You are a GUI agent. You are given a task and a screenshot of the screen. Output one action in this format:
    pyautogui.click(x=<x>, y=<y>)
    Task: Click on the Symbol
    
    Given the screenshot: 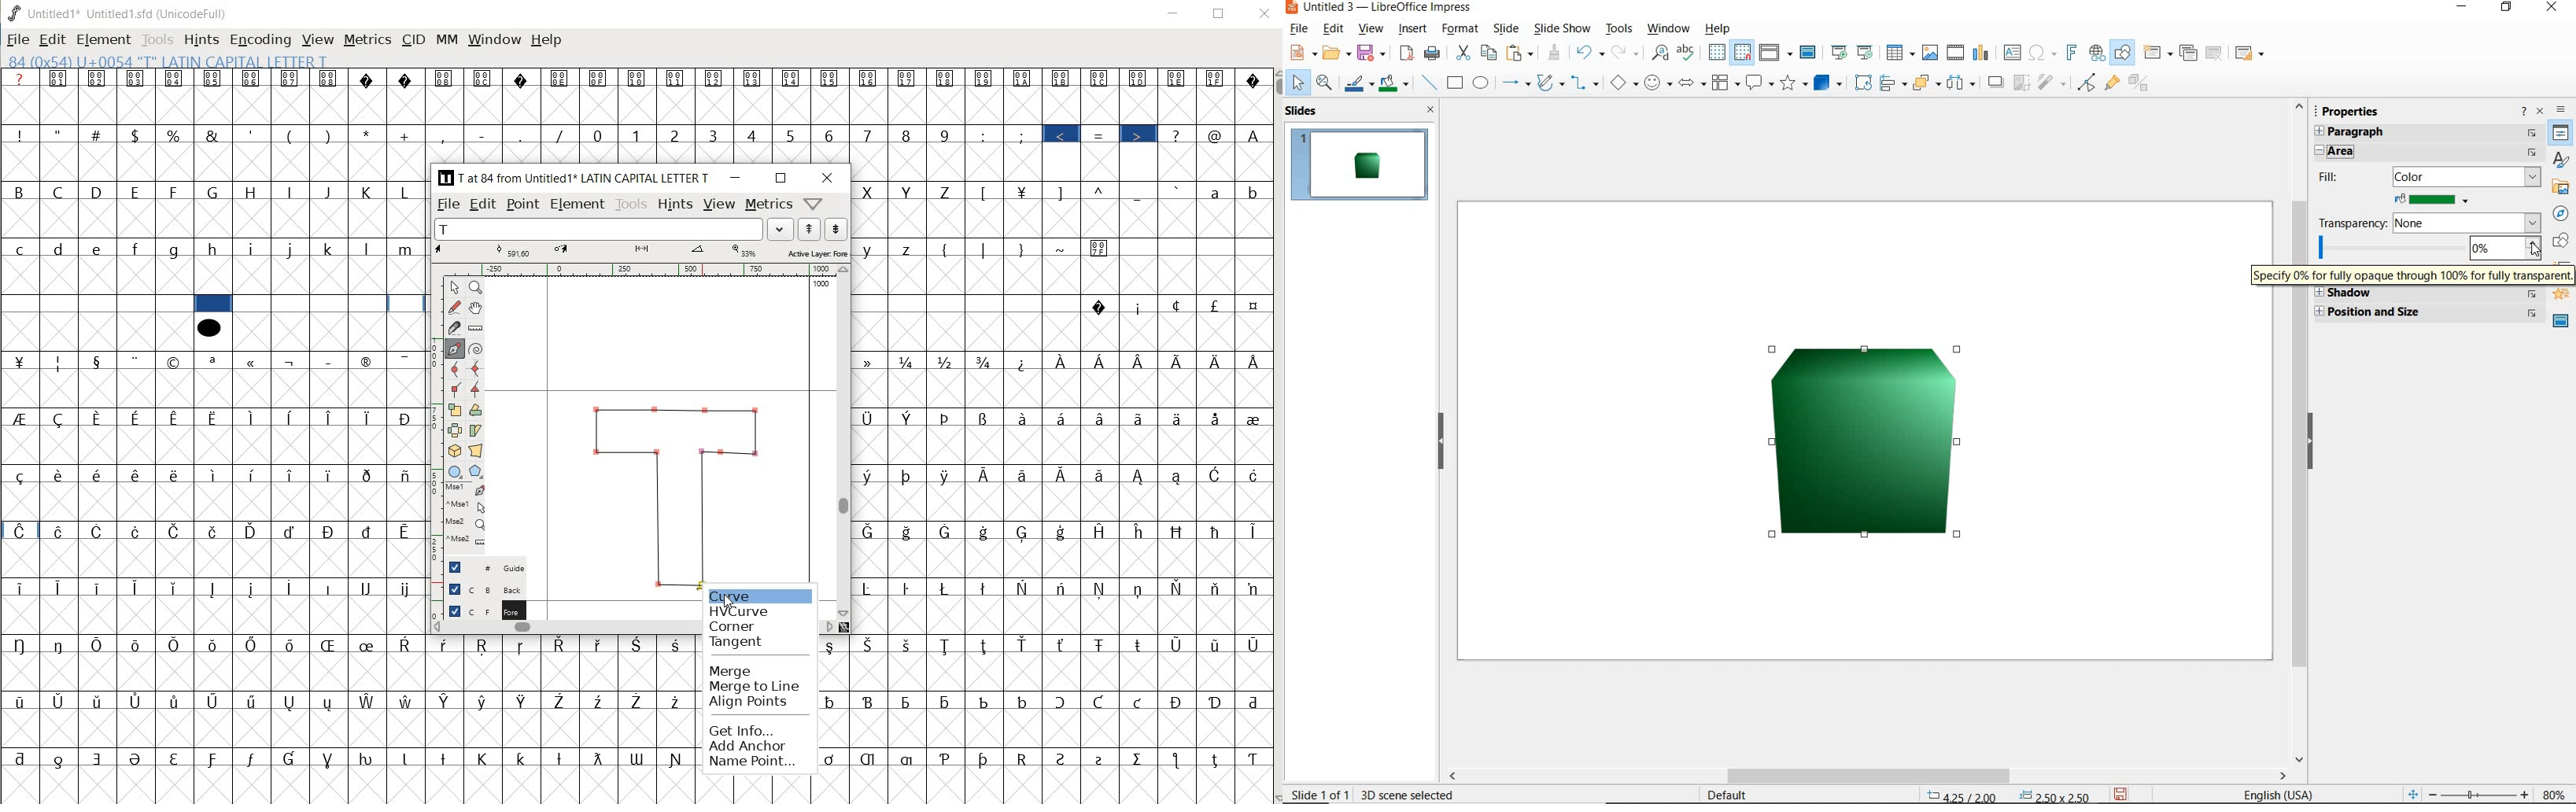 What is the action you would take?
    pyautogui.click(x=910, y=645)
    